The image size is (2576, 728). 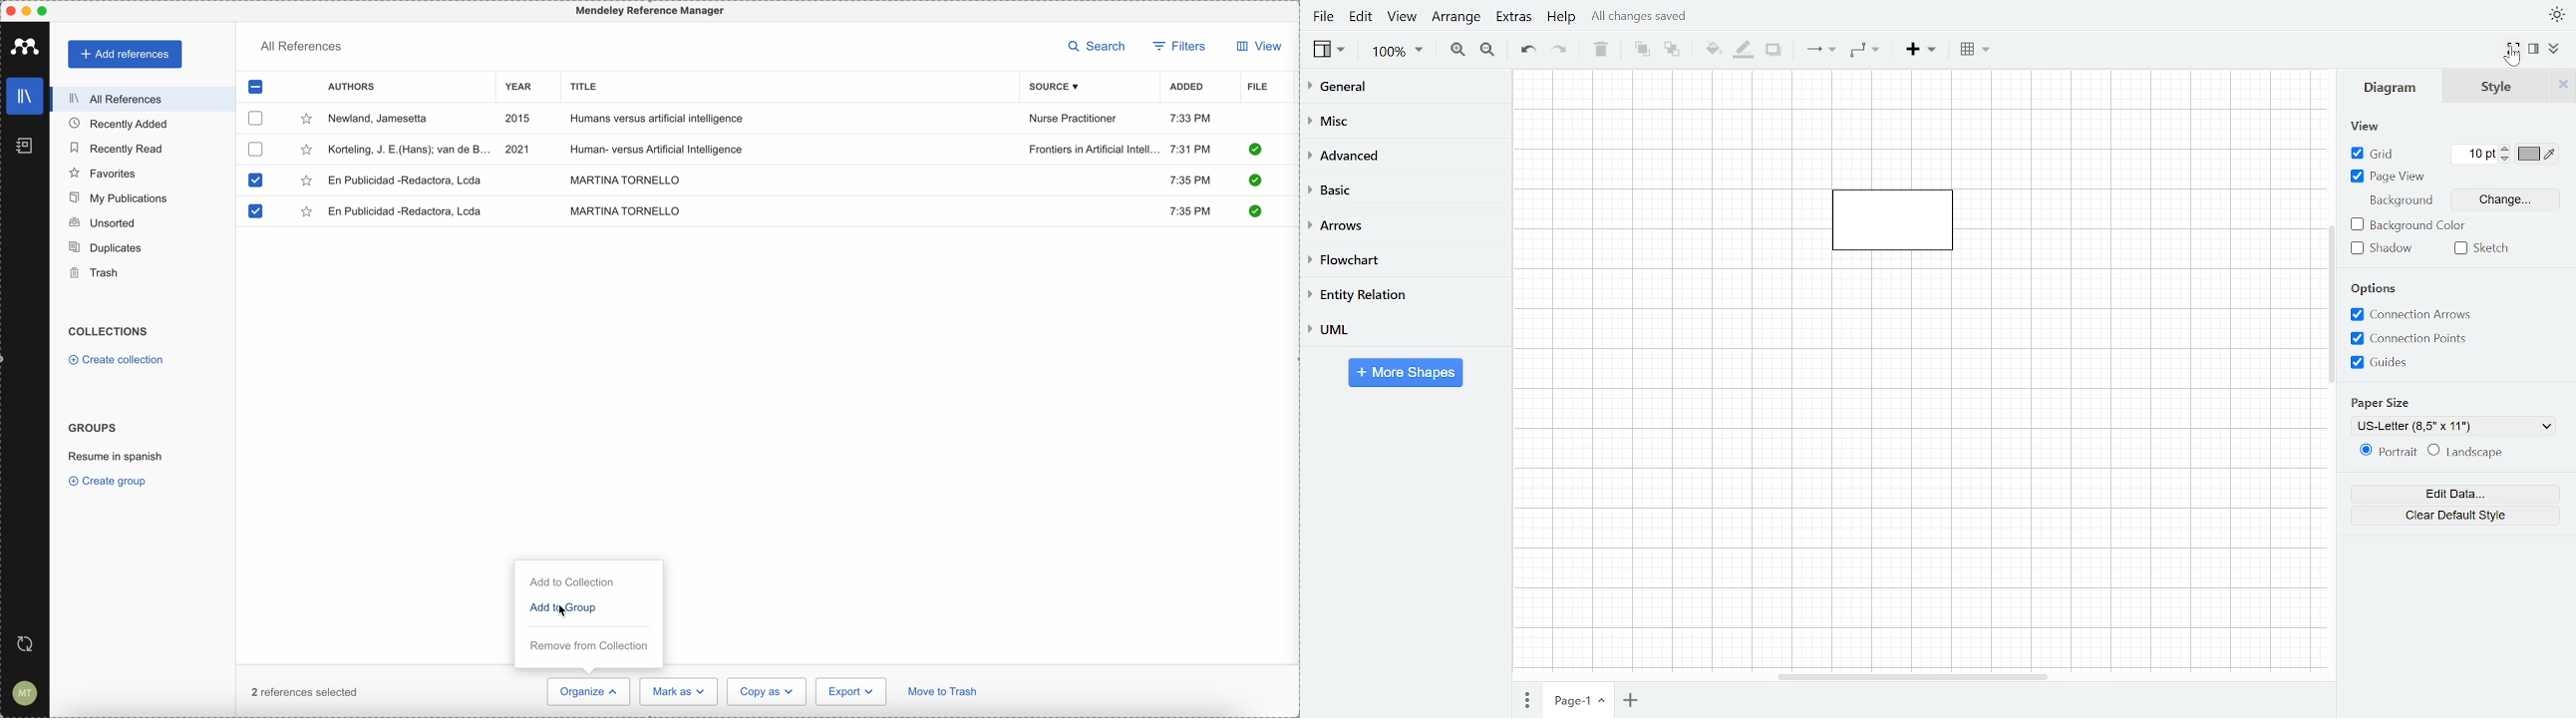 I want to click on added, so click(x=1188, y=88).